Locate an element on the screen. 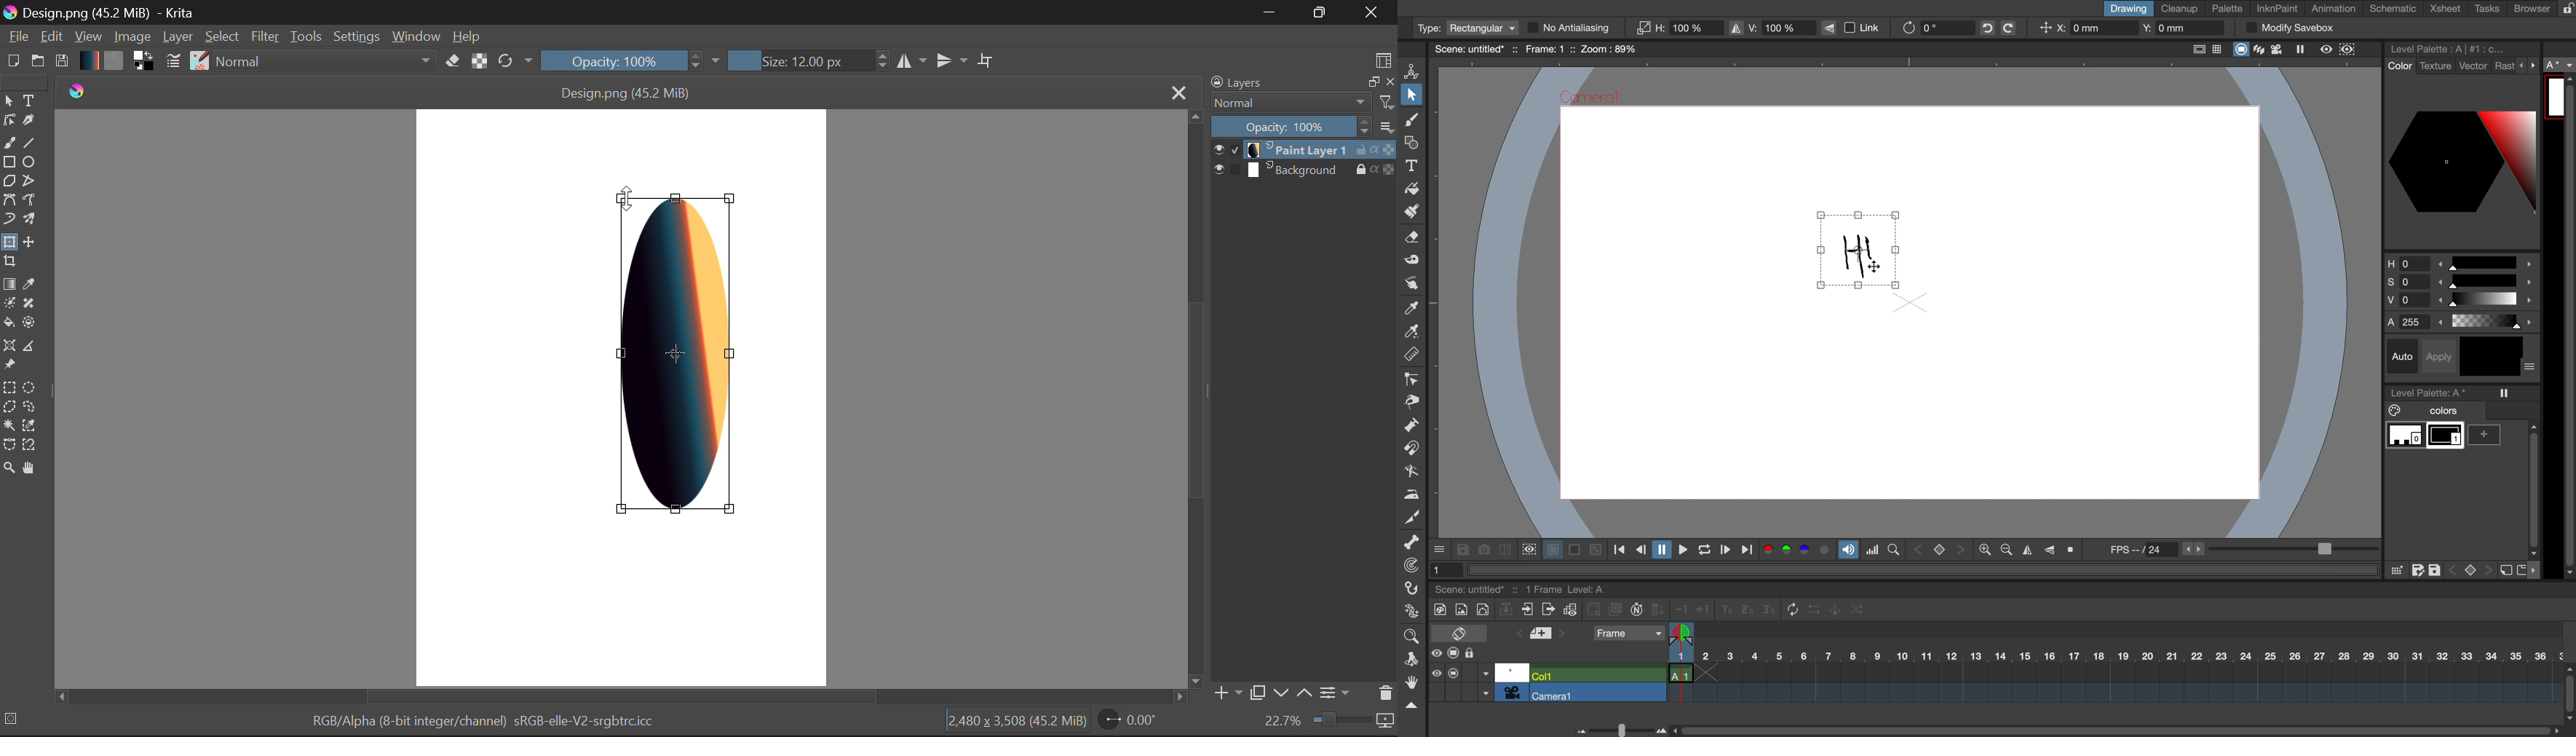 The width and height of the screenshot is (2576, 756). Eyedropper is located at coordinates (30, 283).